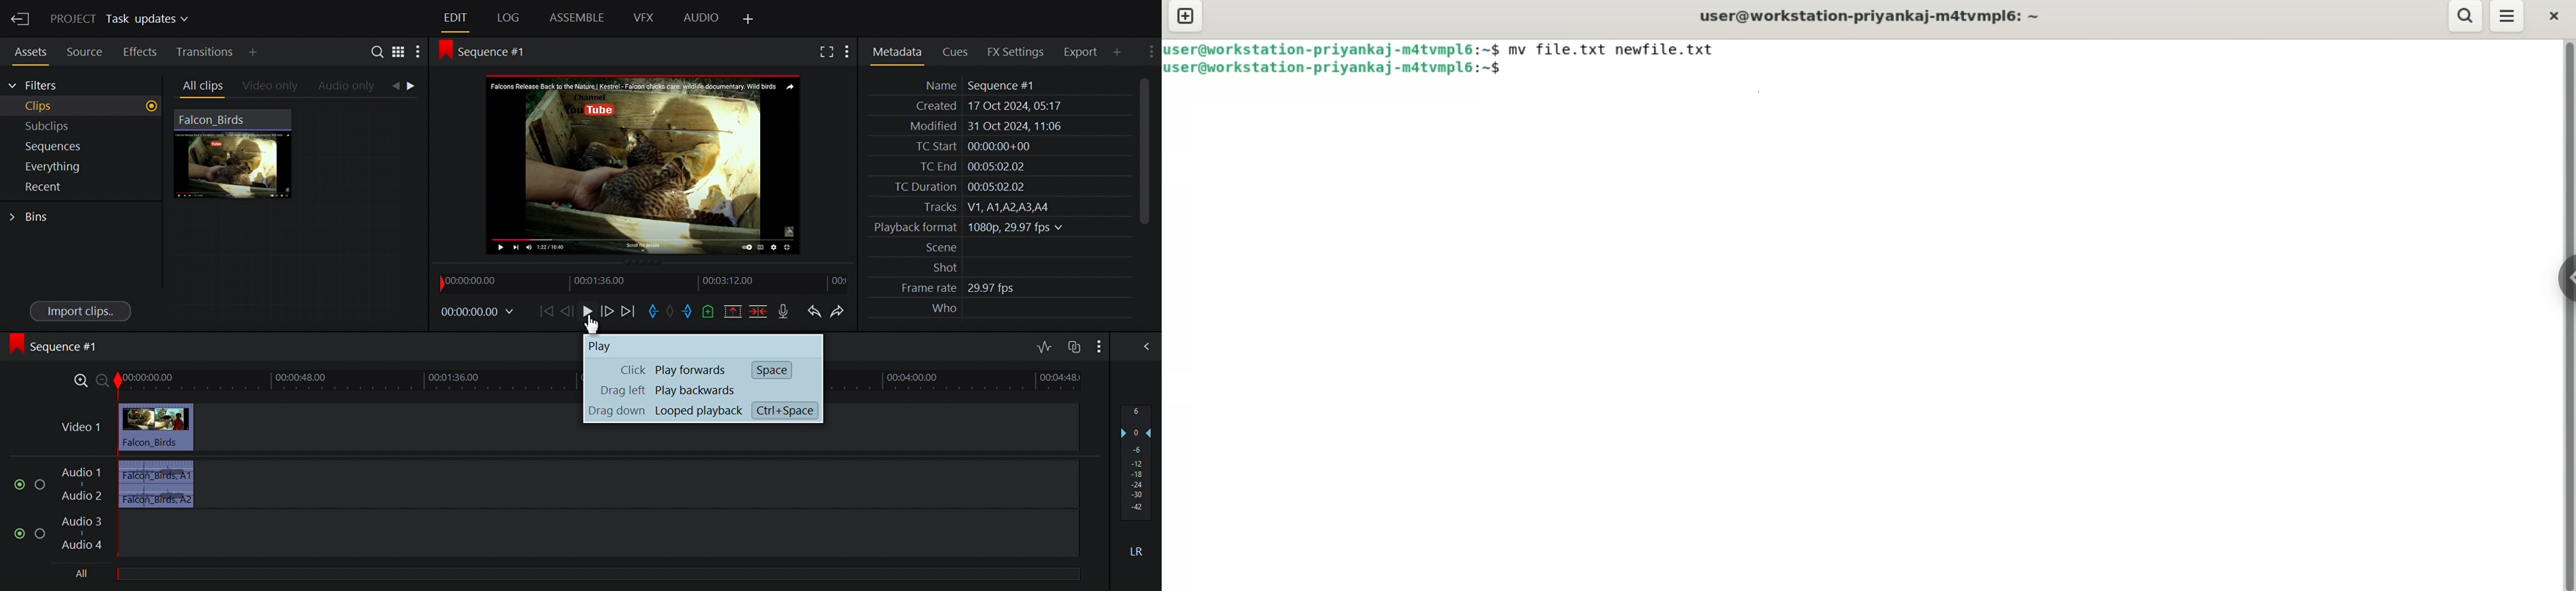  I want to click on Sequences, so click(76, 146).